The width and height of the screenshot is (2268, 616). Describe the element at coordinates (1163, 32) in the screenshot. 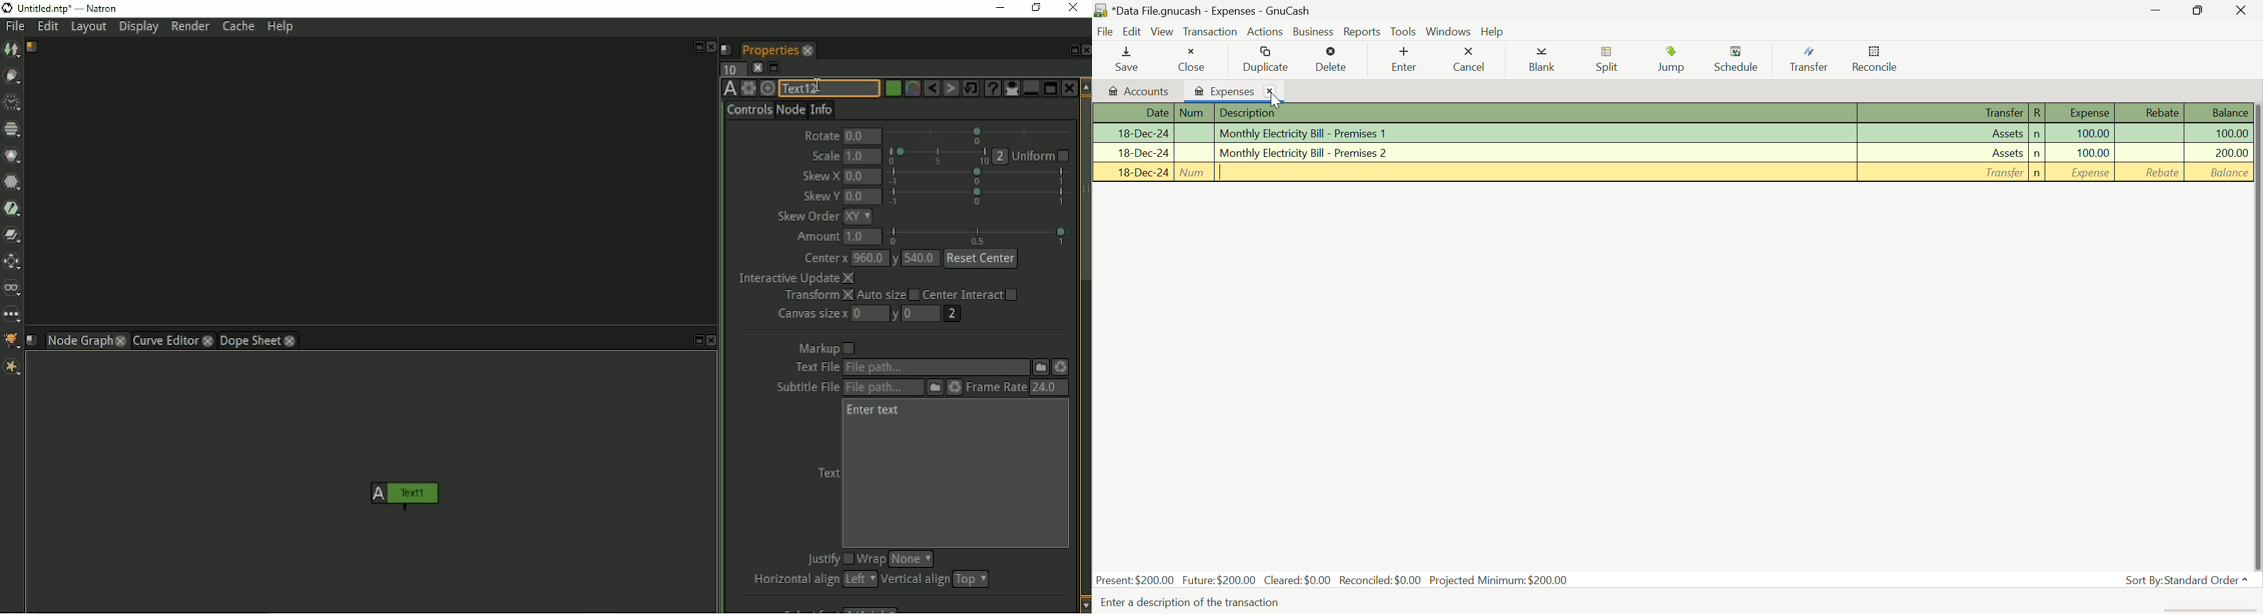

I see `View` at that location.